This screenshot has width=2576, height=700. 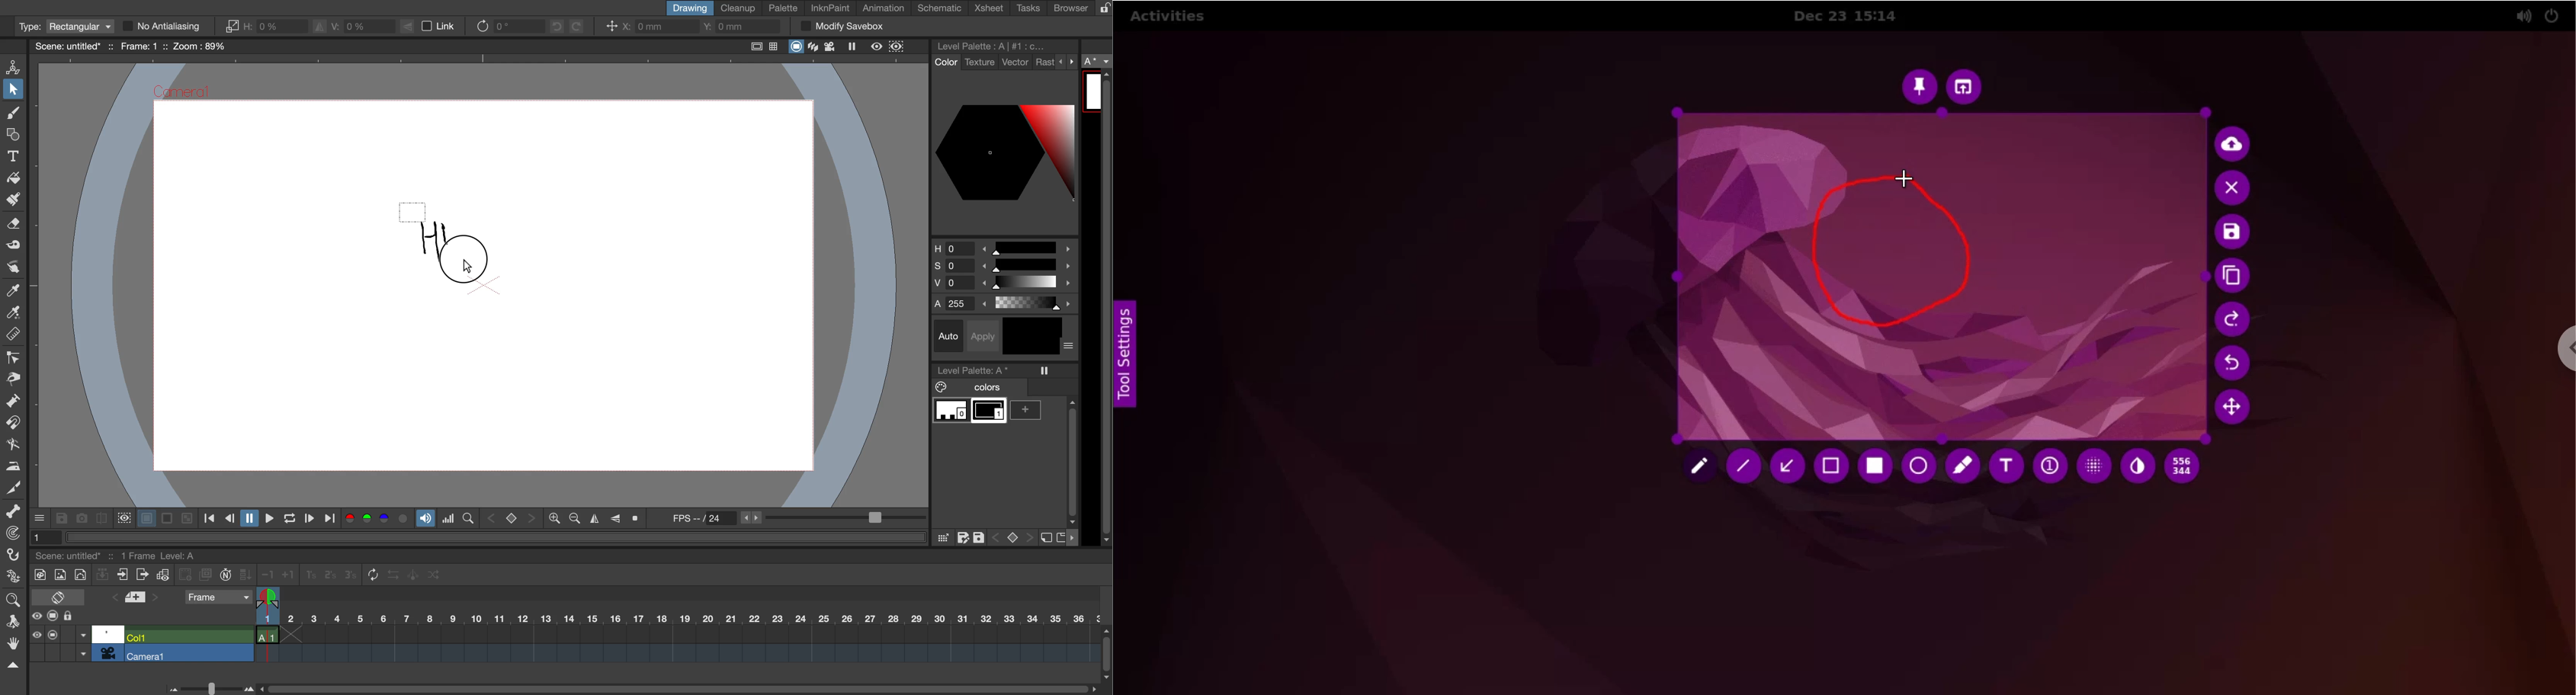 What do you see at coordinates (584, 26) in the screenshot?
I see `redo` at bounding box center [584, 26].